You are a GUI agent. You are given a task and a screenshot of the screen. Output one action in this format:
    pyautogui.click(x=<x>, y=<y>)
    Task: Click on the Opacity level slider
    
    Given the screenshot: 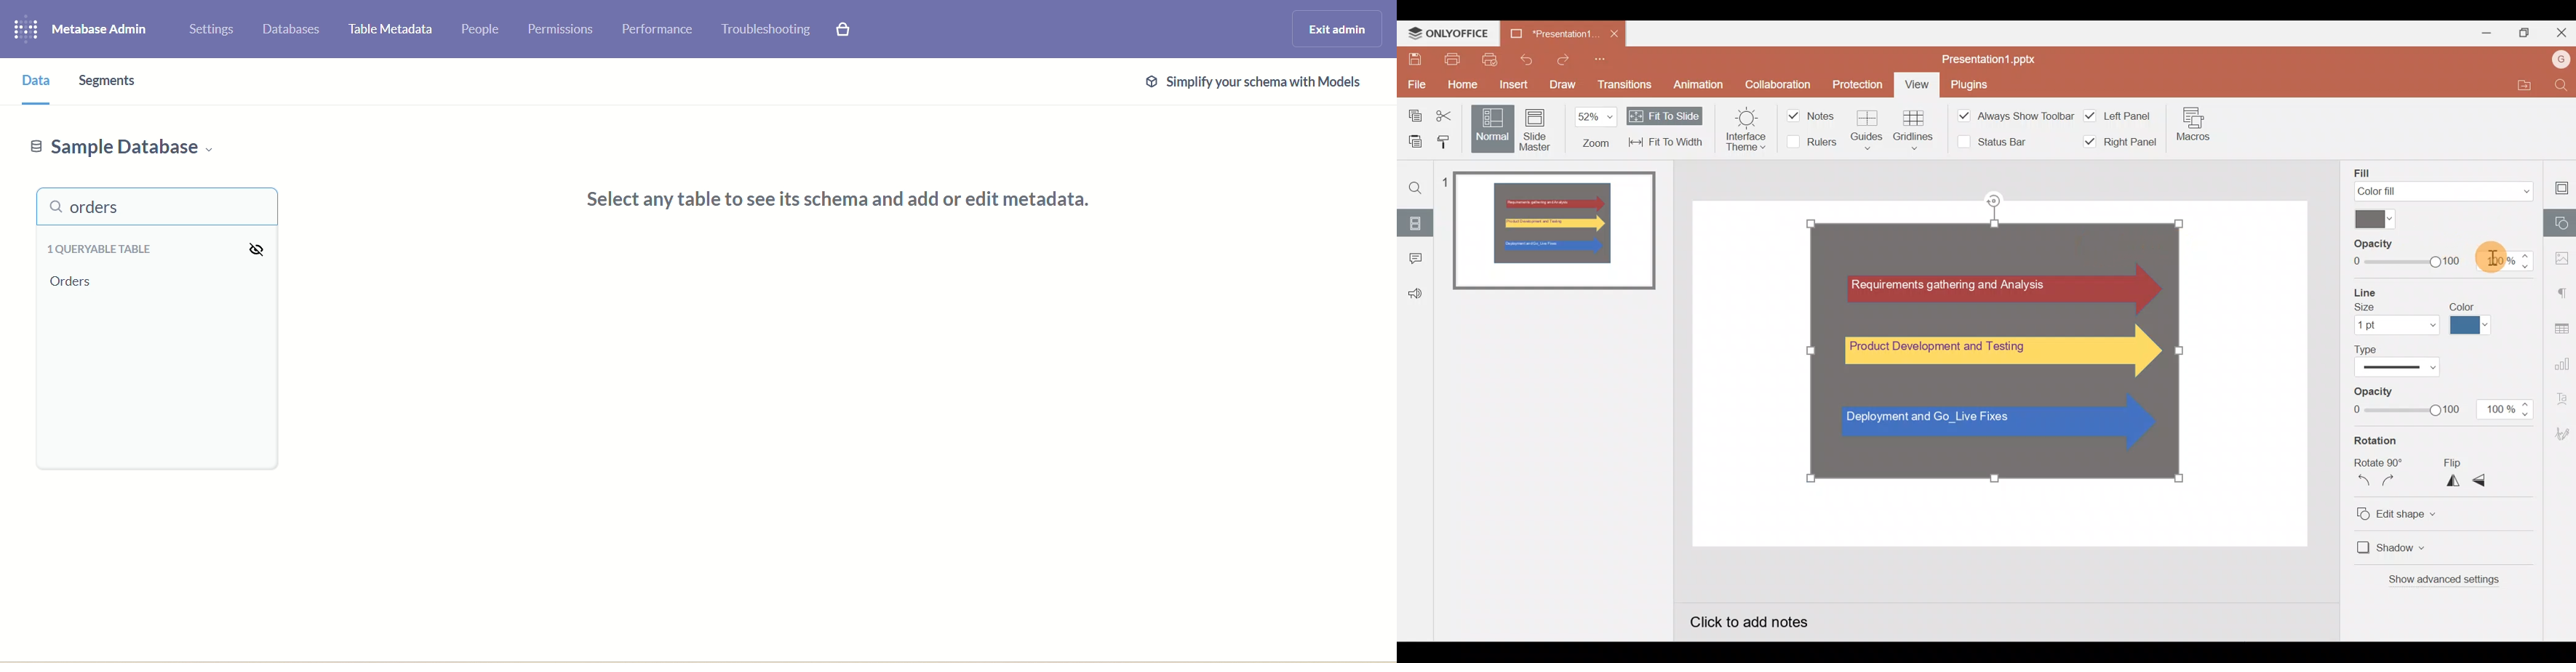 What is the action you would take?
    pyautogui.click(x=2404, y=403)
    